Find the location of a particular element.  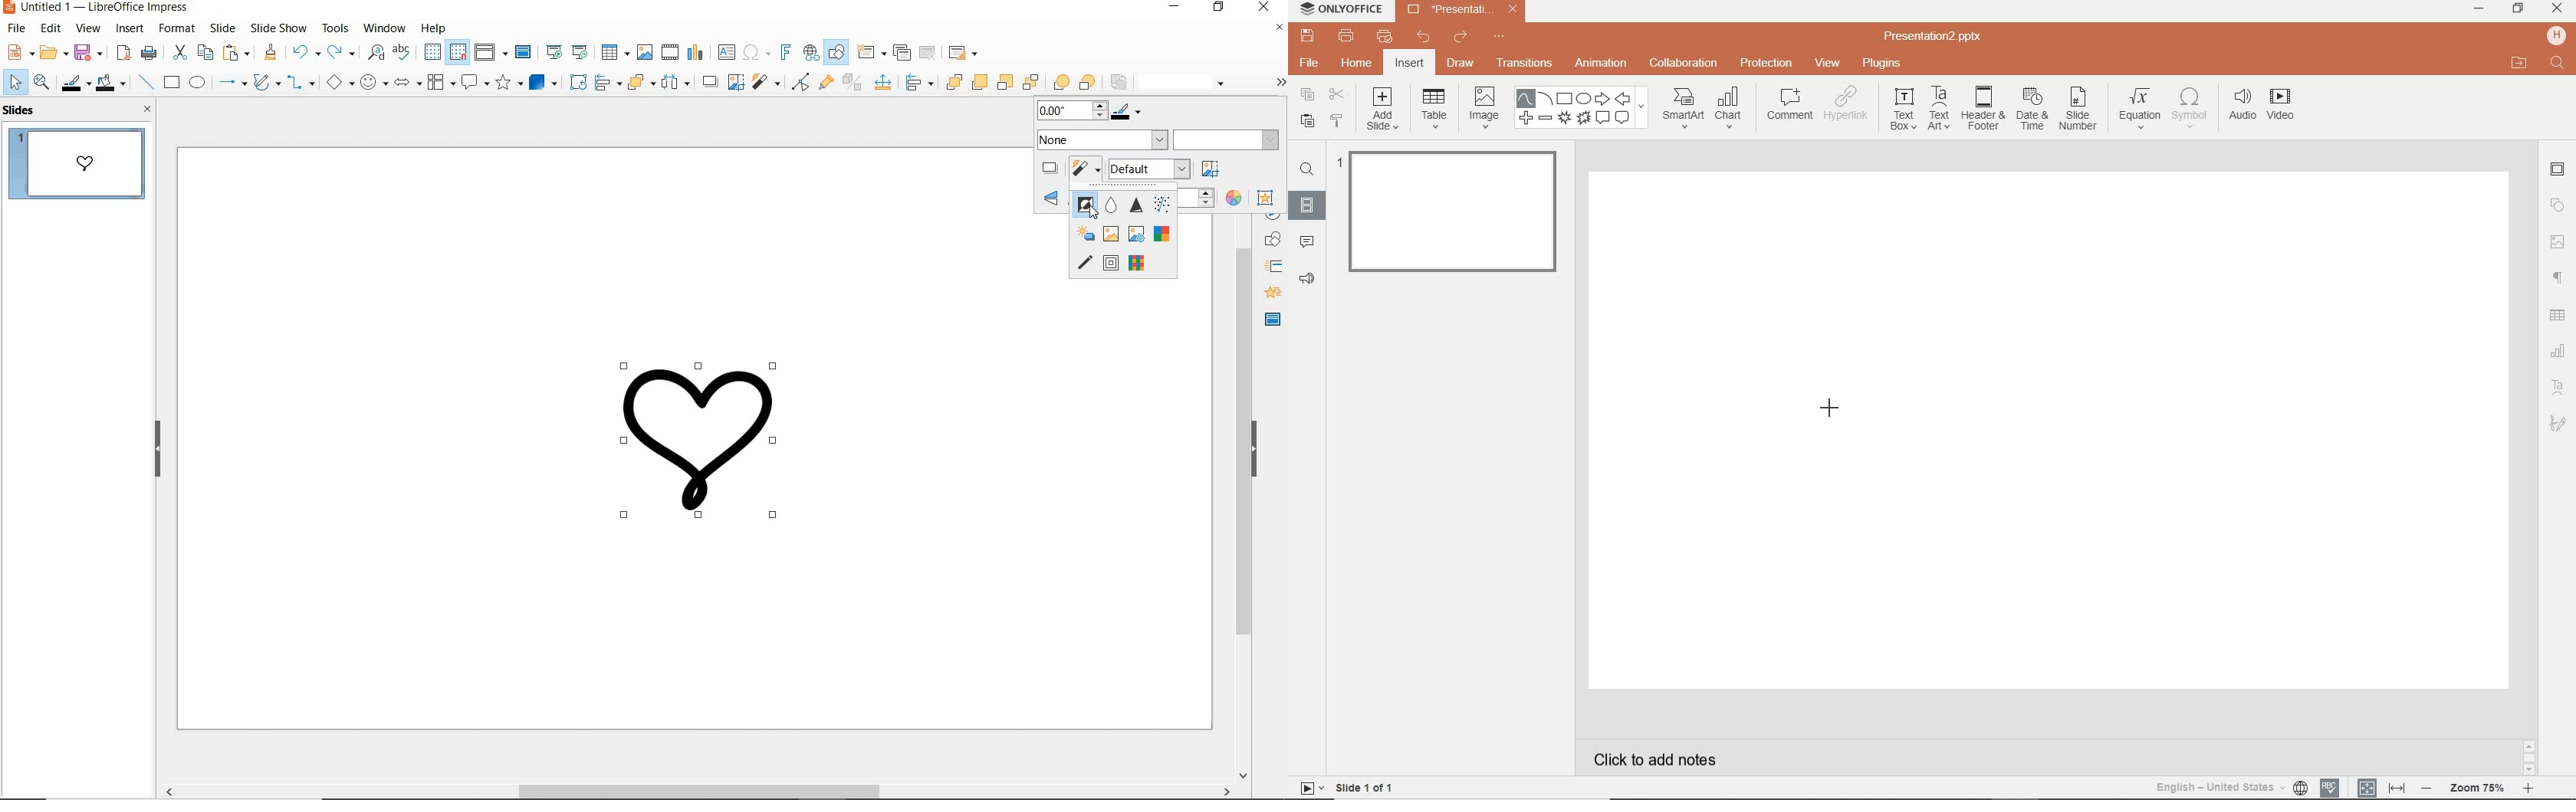

PARAGRAPH SETTINGS is located at coordinates (2556, 277).